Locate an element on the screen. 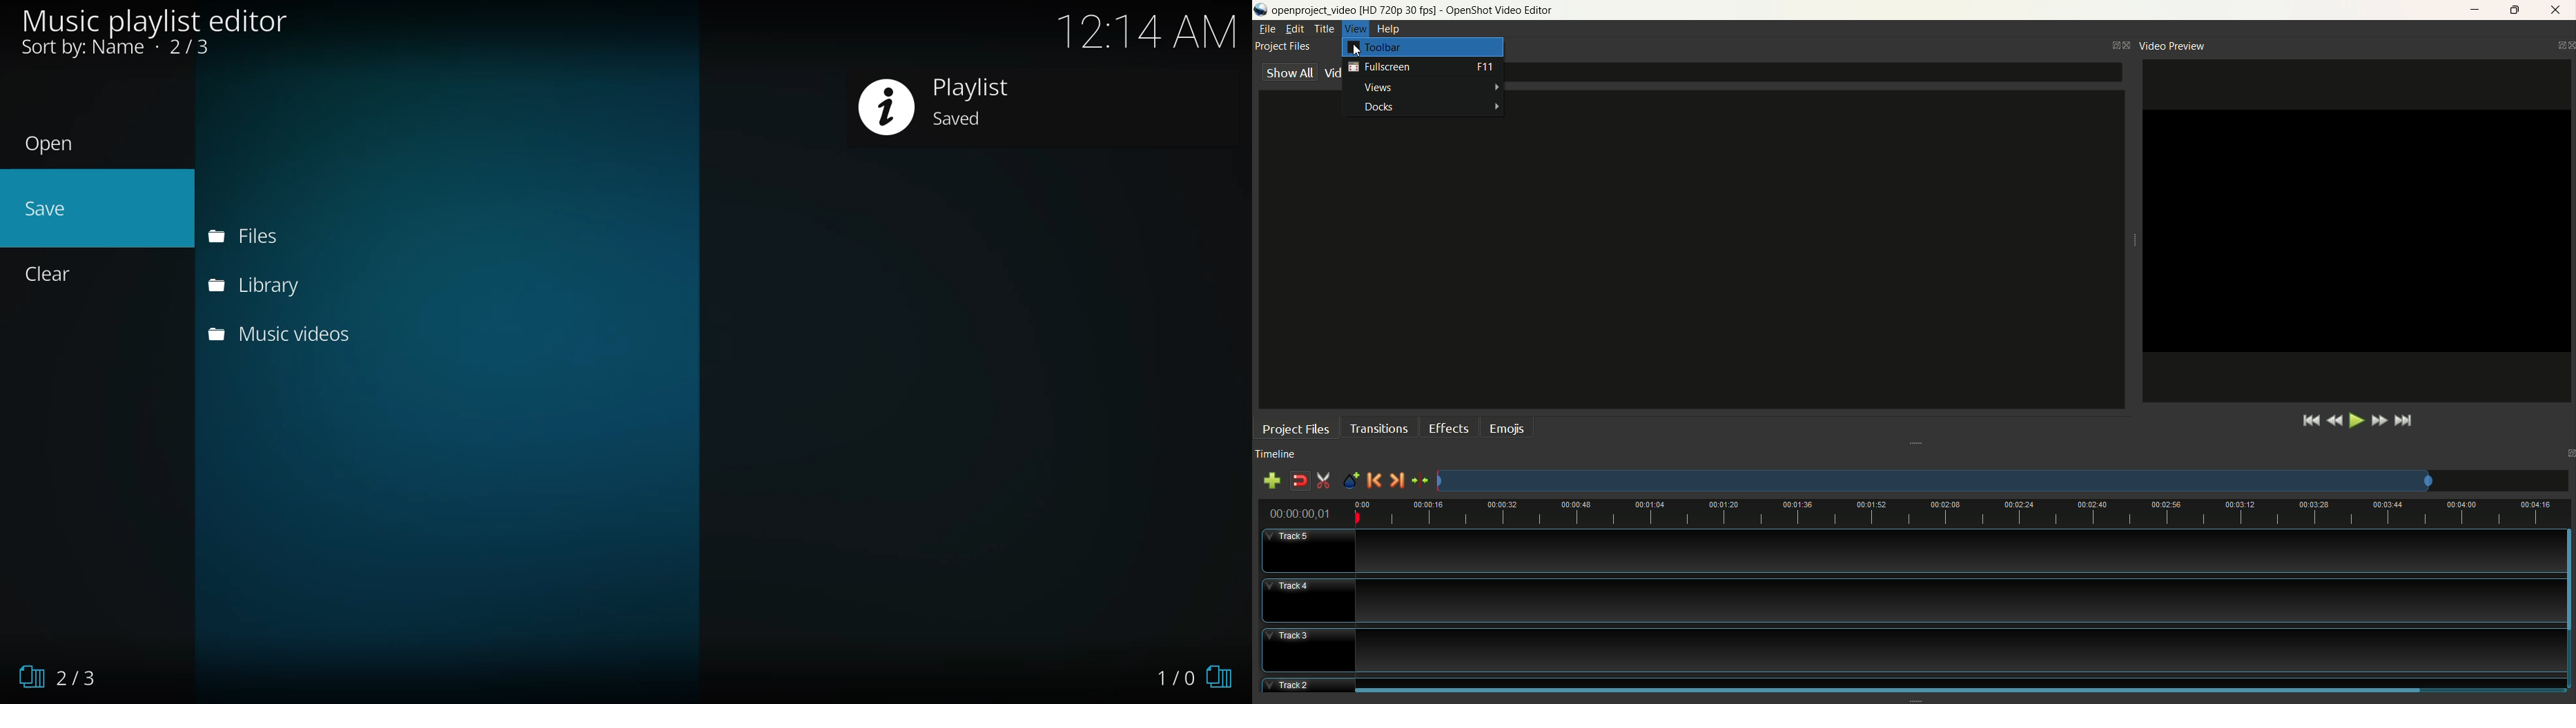  docs is located at coordinates (1425, 108).